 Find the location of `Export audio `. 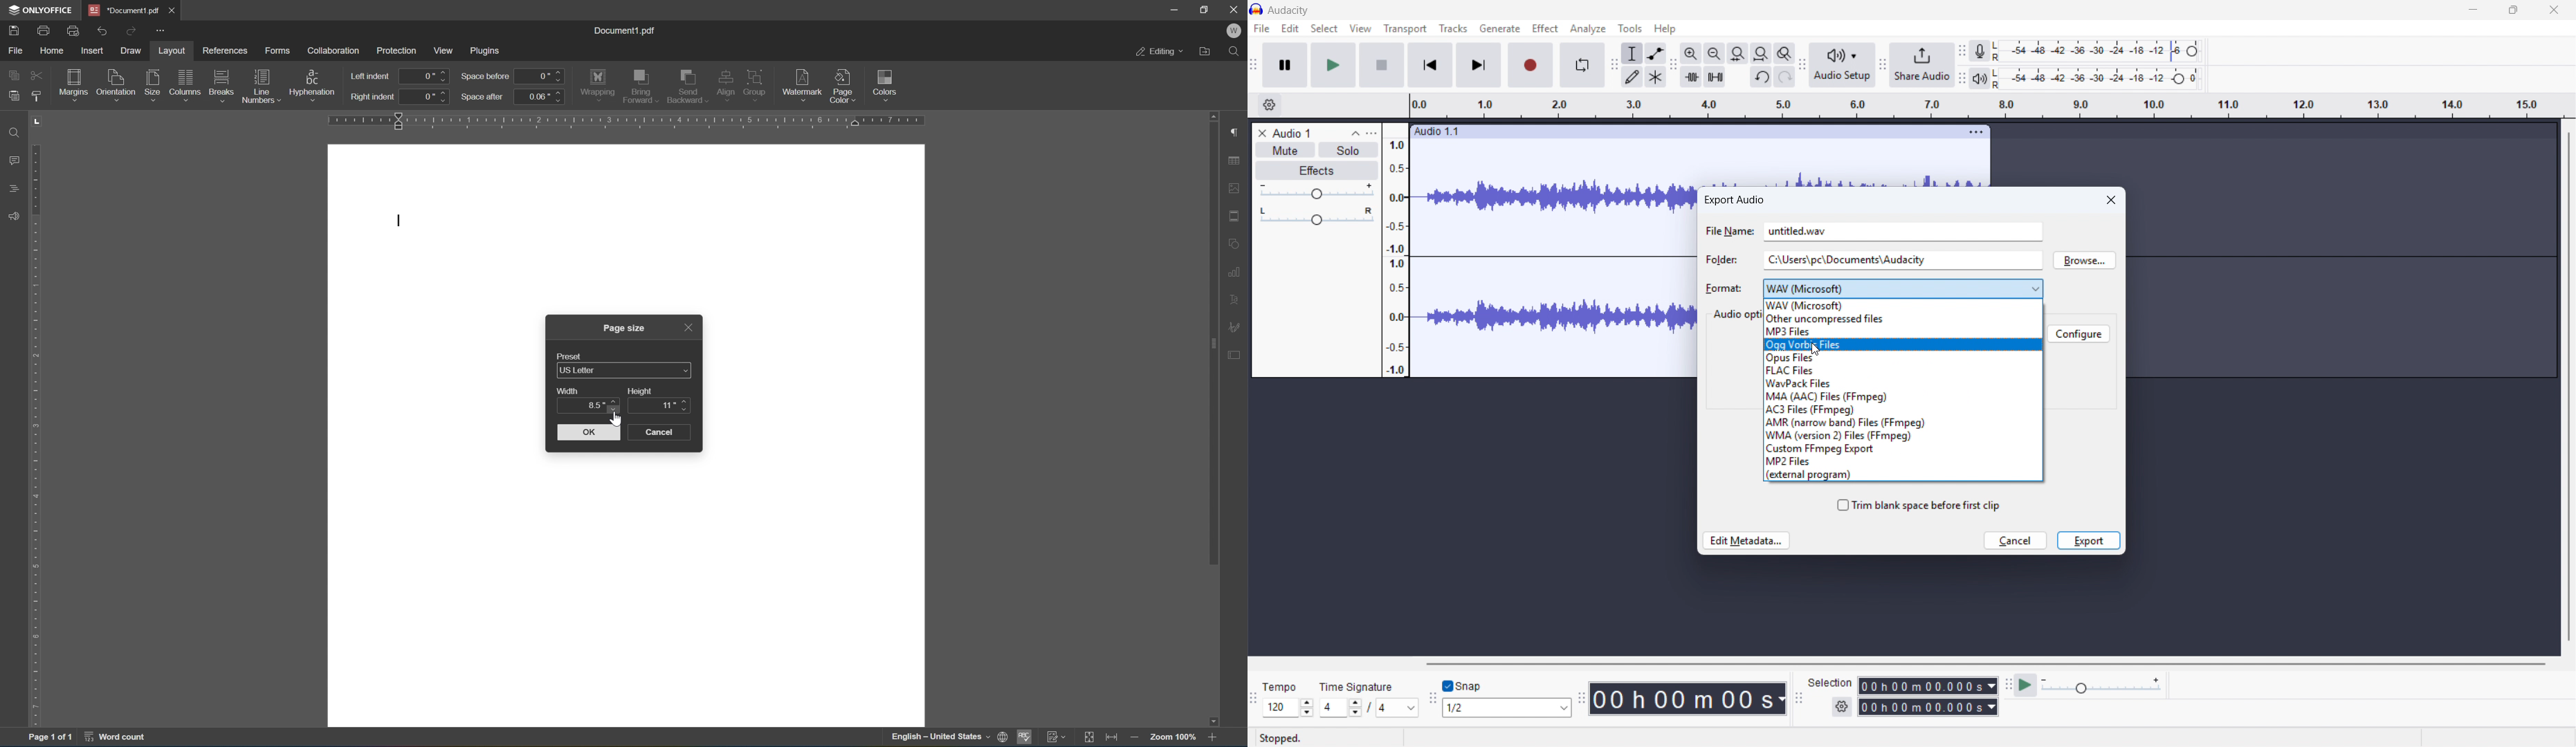

Export audio  is located at coordinates (1734, 200).